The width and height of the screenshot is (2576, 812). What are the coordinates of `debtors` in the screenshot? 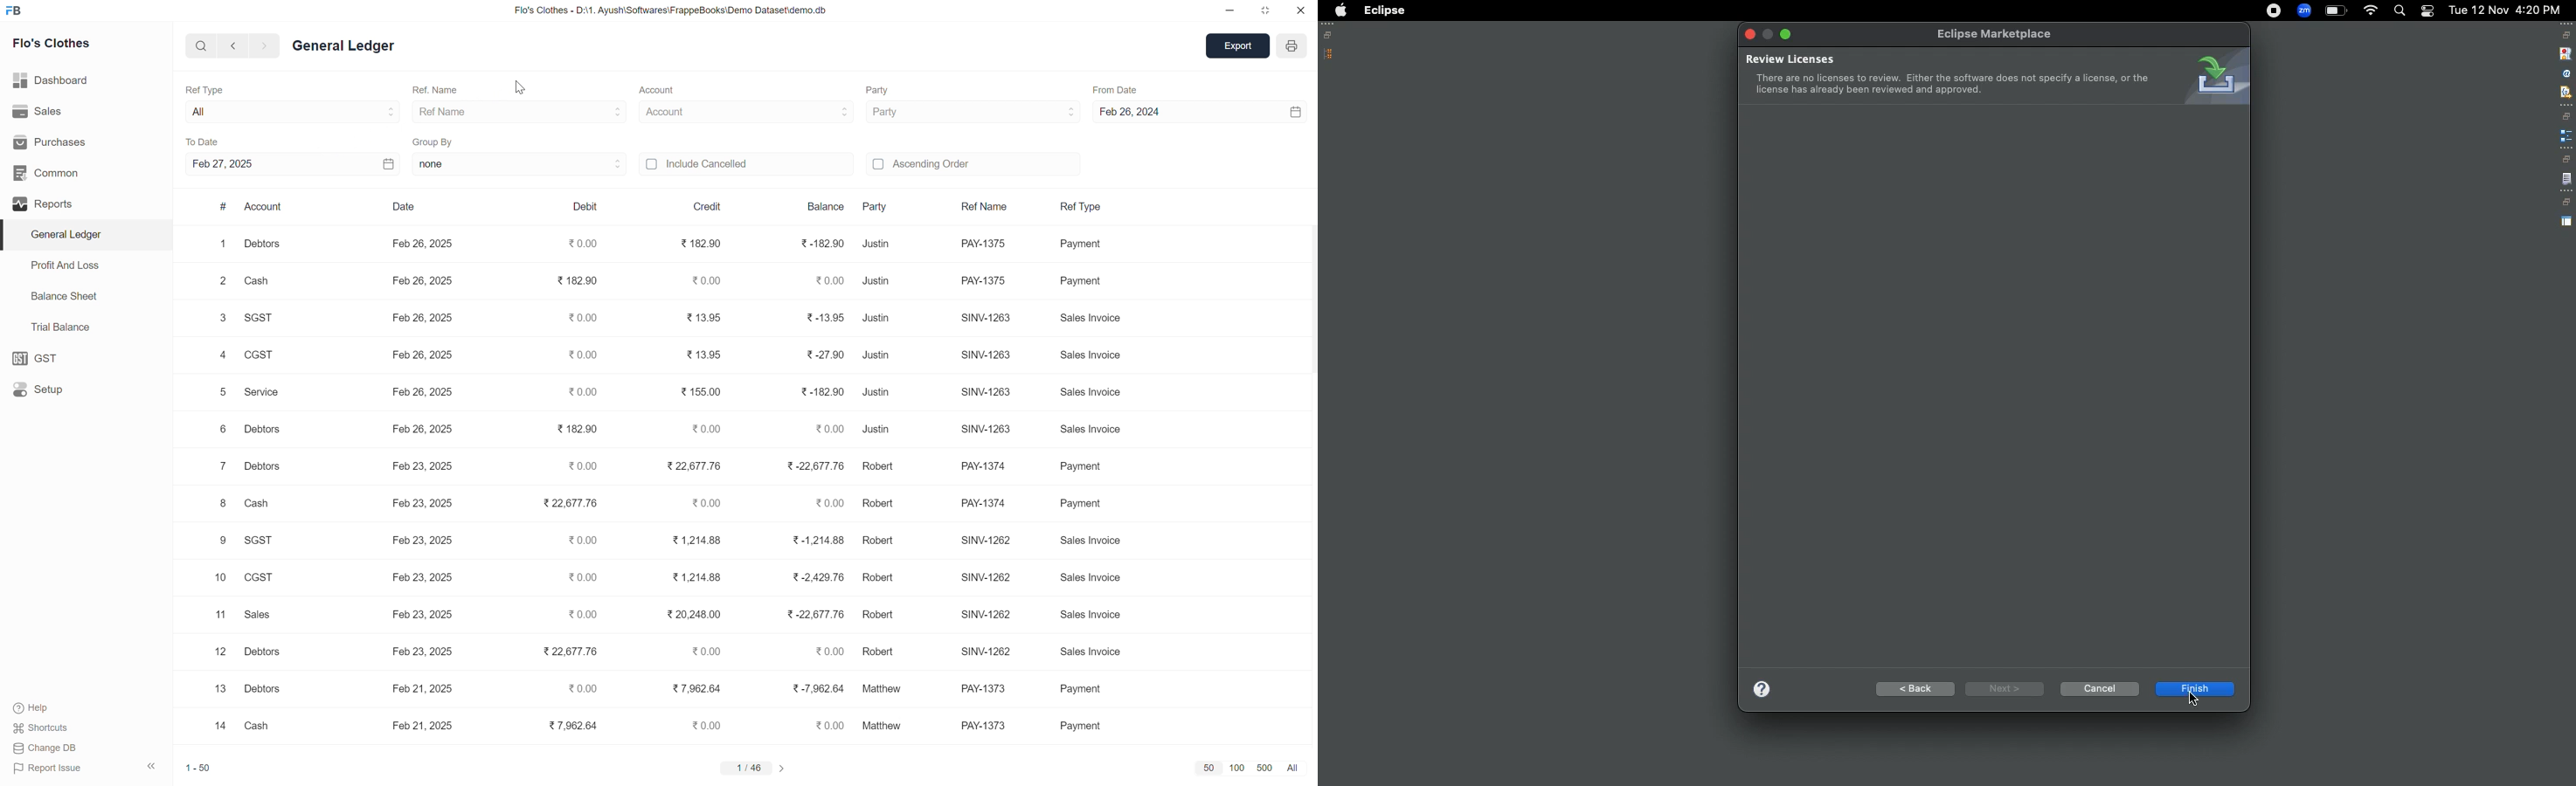 It's located at (269, 468).